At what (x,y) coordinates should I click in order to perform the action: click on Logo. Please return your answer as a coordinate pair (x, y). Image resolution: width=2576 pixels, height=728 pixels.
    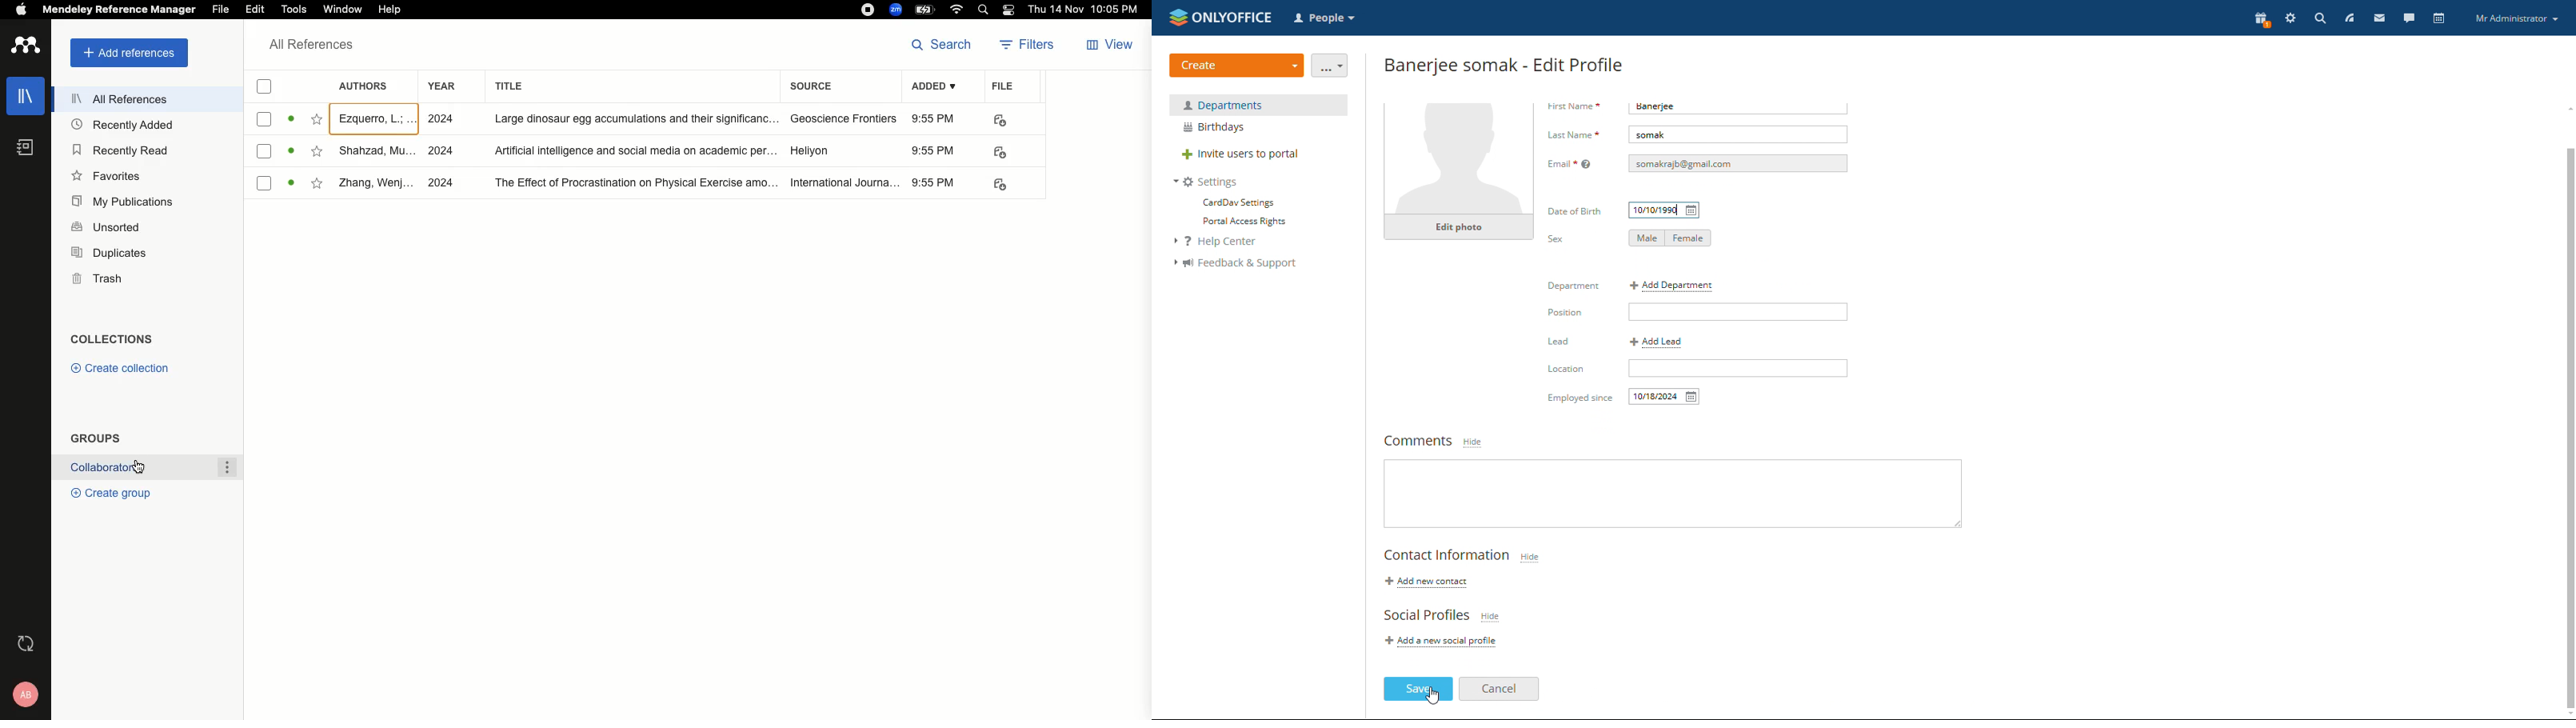
    Looking at the image, I should click on (27, 46).